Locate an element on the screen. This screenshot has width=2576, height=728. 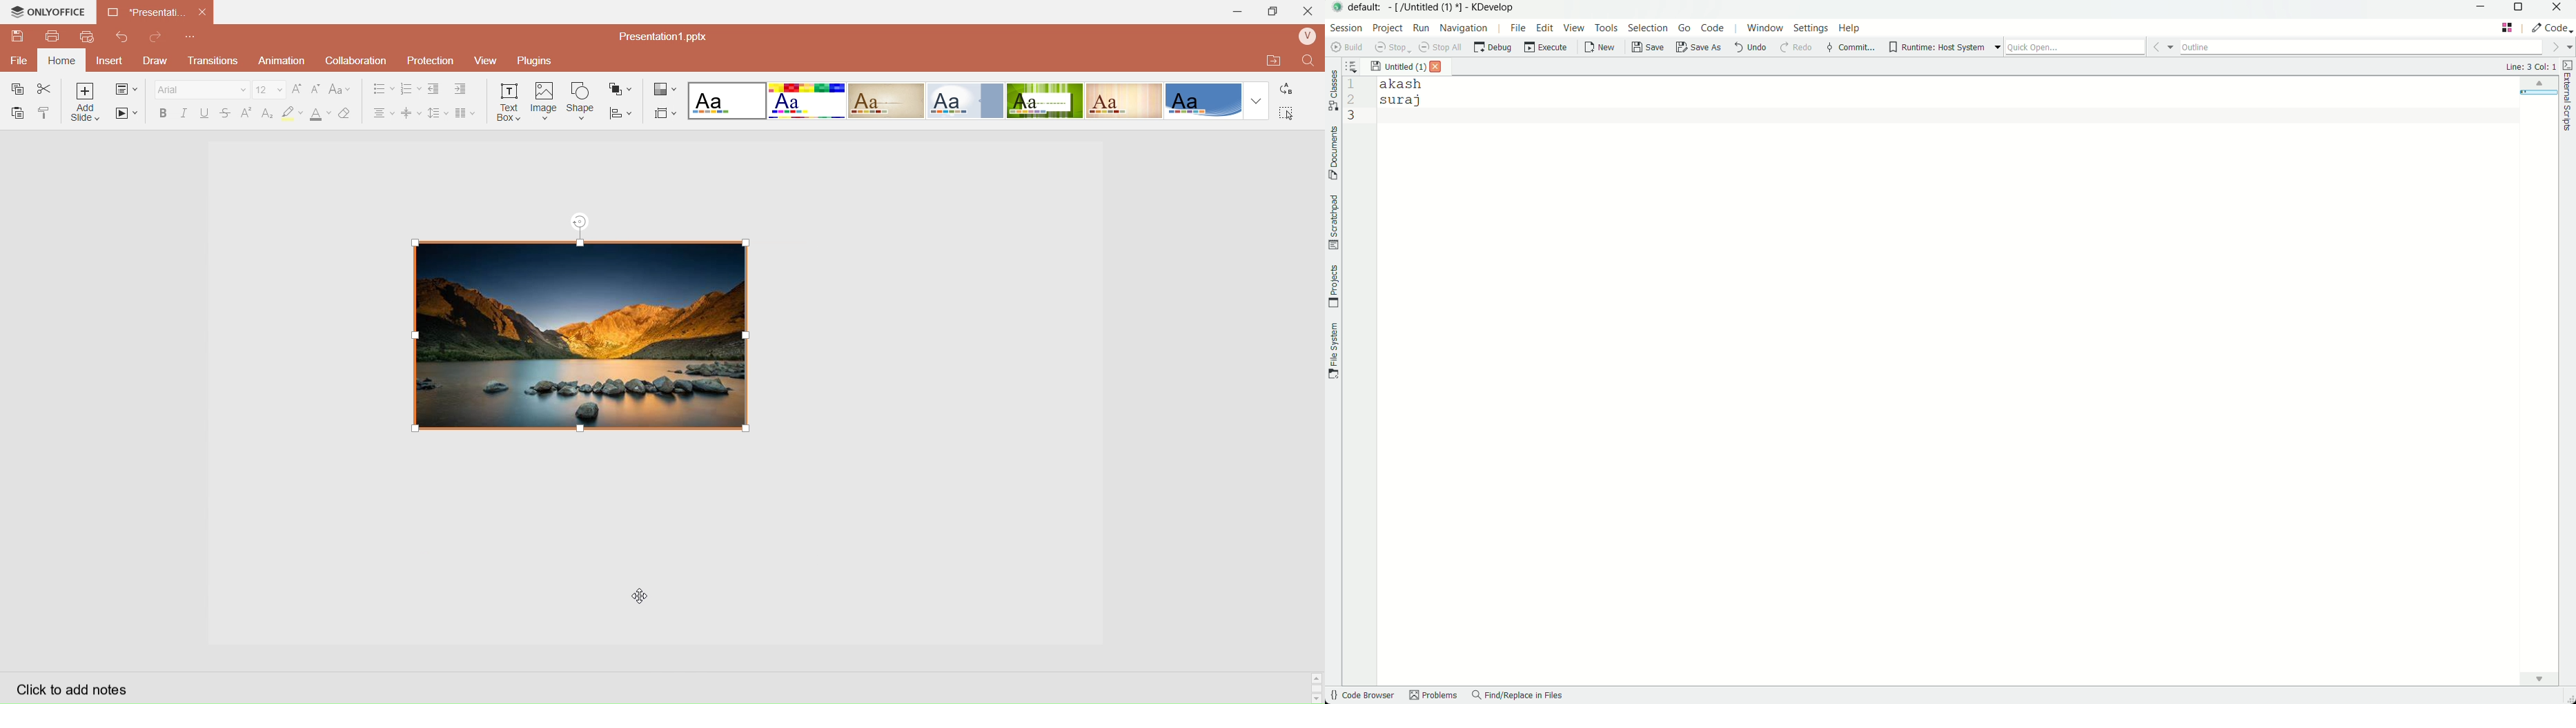
Decrease indent is located at coordinates (436, 89).